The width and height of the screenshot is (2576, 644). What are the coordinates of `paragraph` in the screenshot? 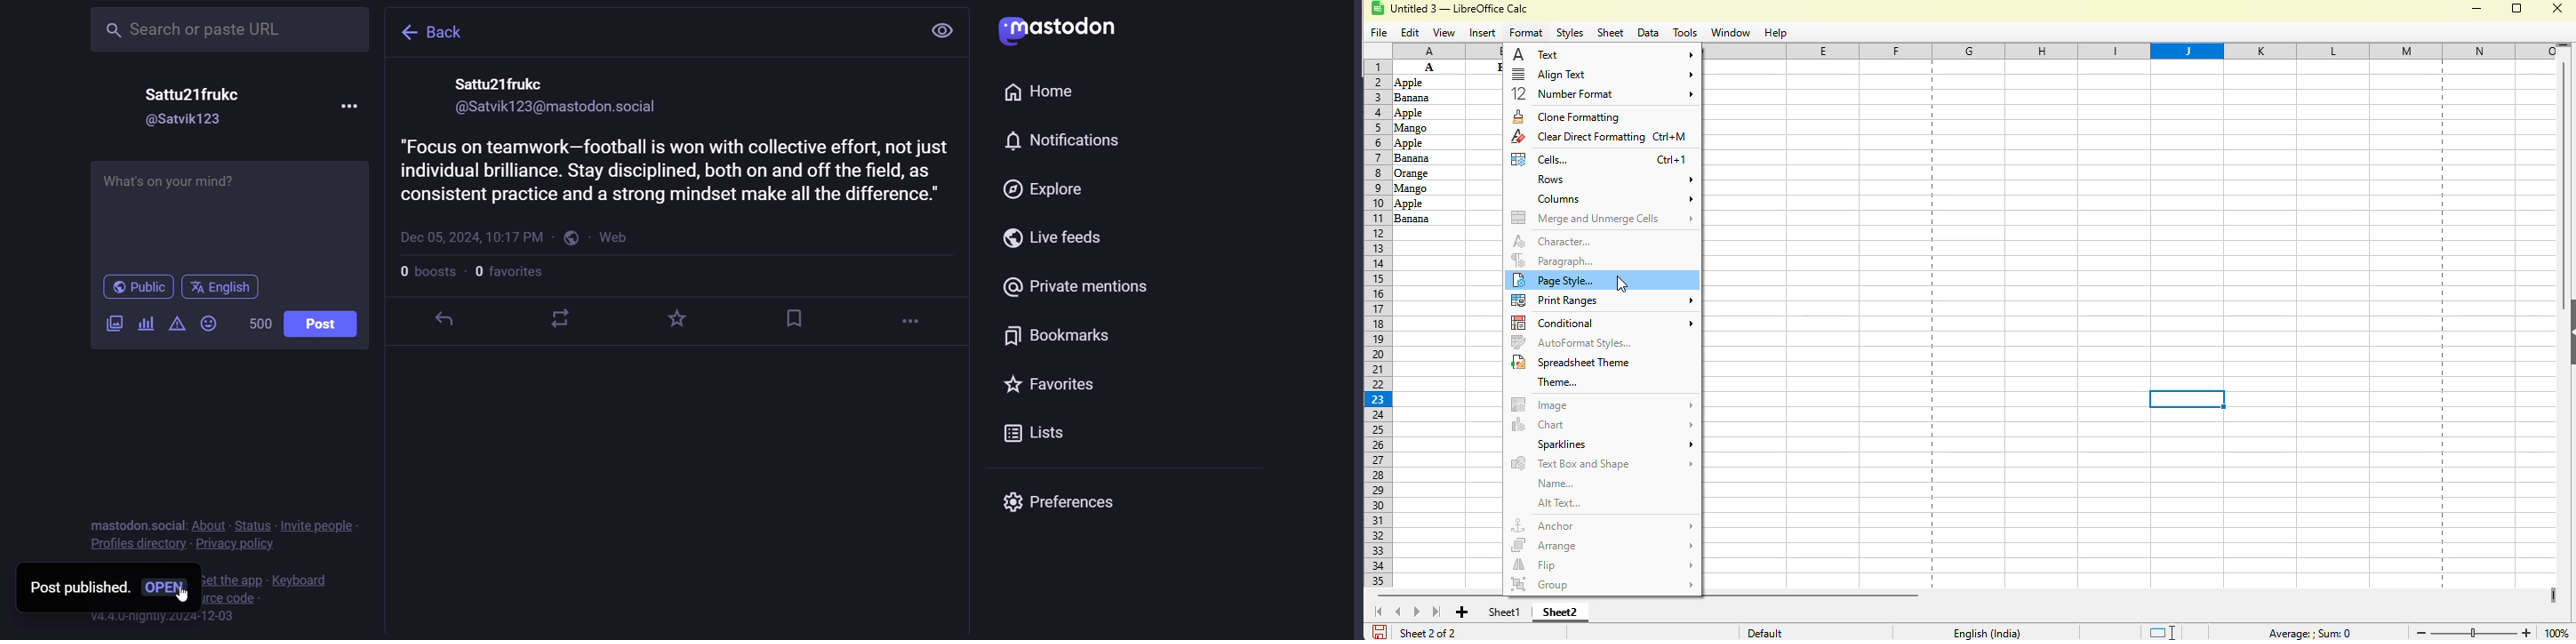 It's located at (1554, 260).